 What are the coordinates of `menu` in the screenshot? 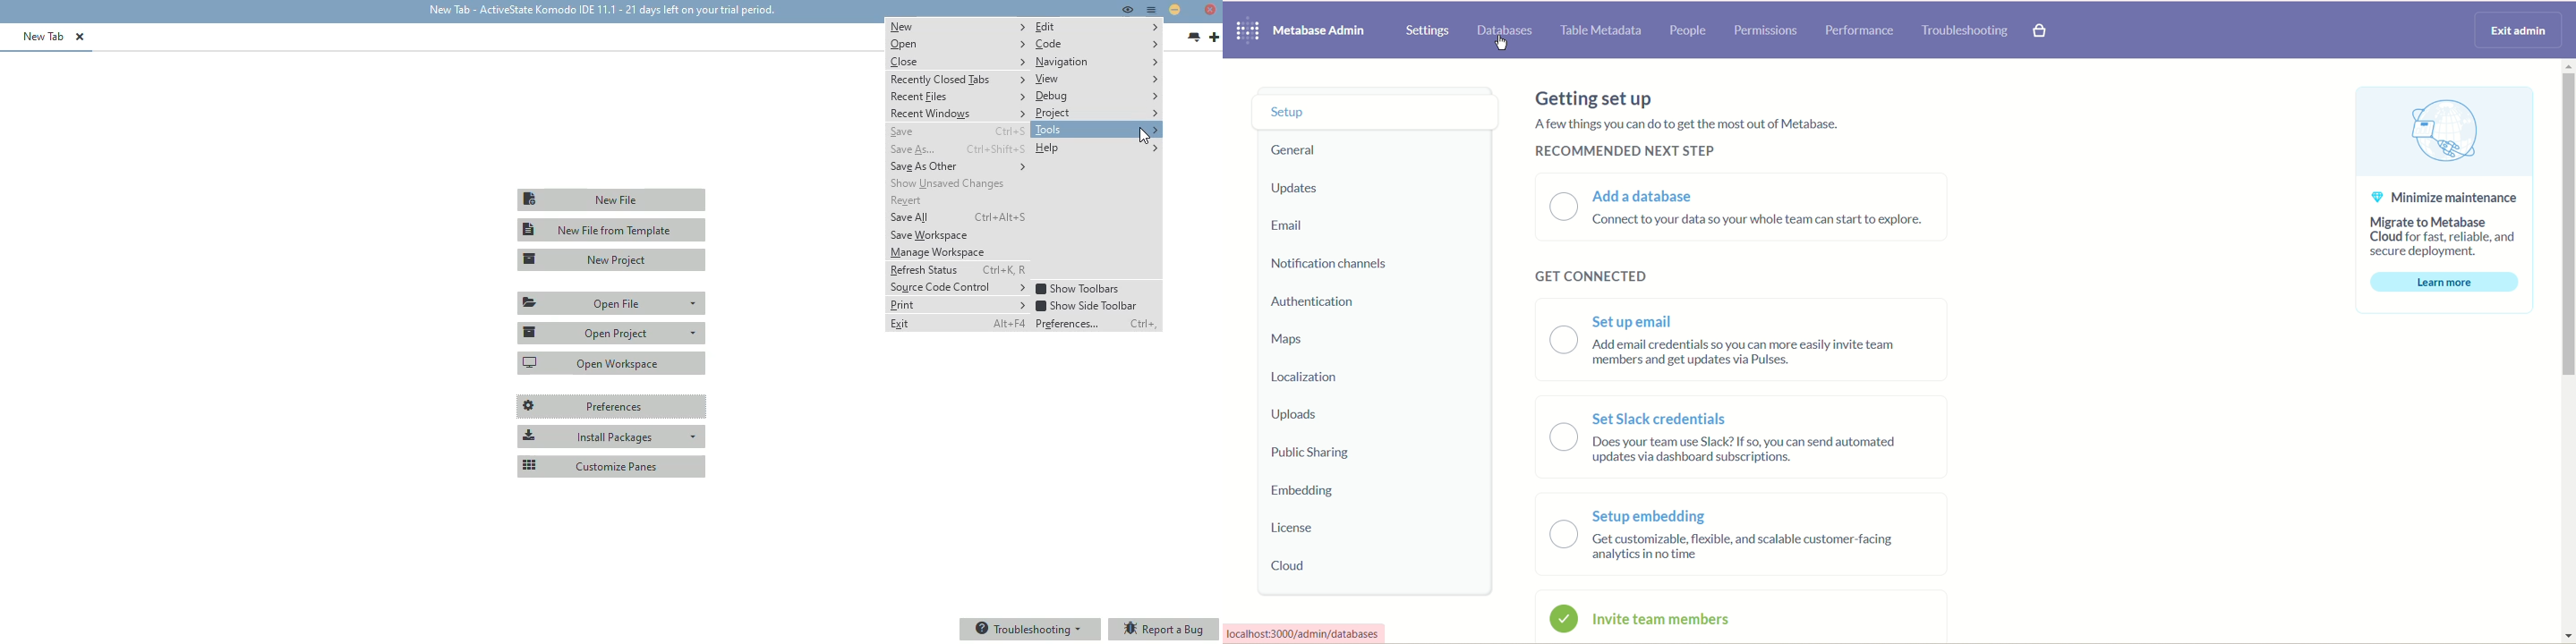 It's located at (1152, 10).